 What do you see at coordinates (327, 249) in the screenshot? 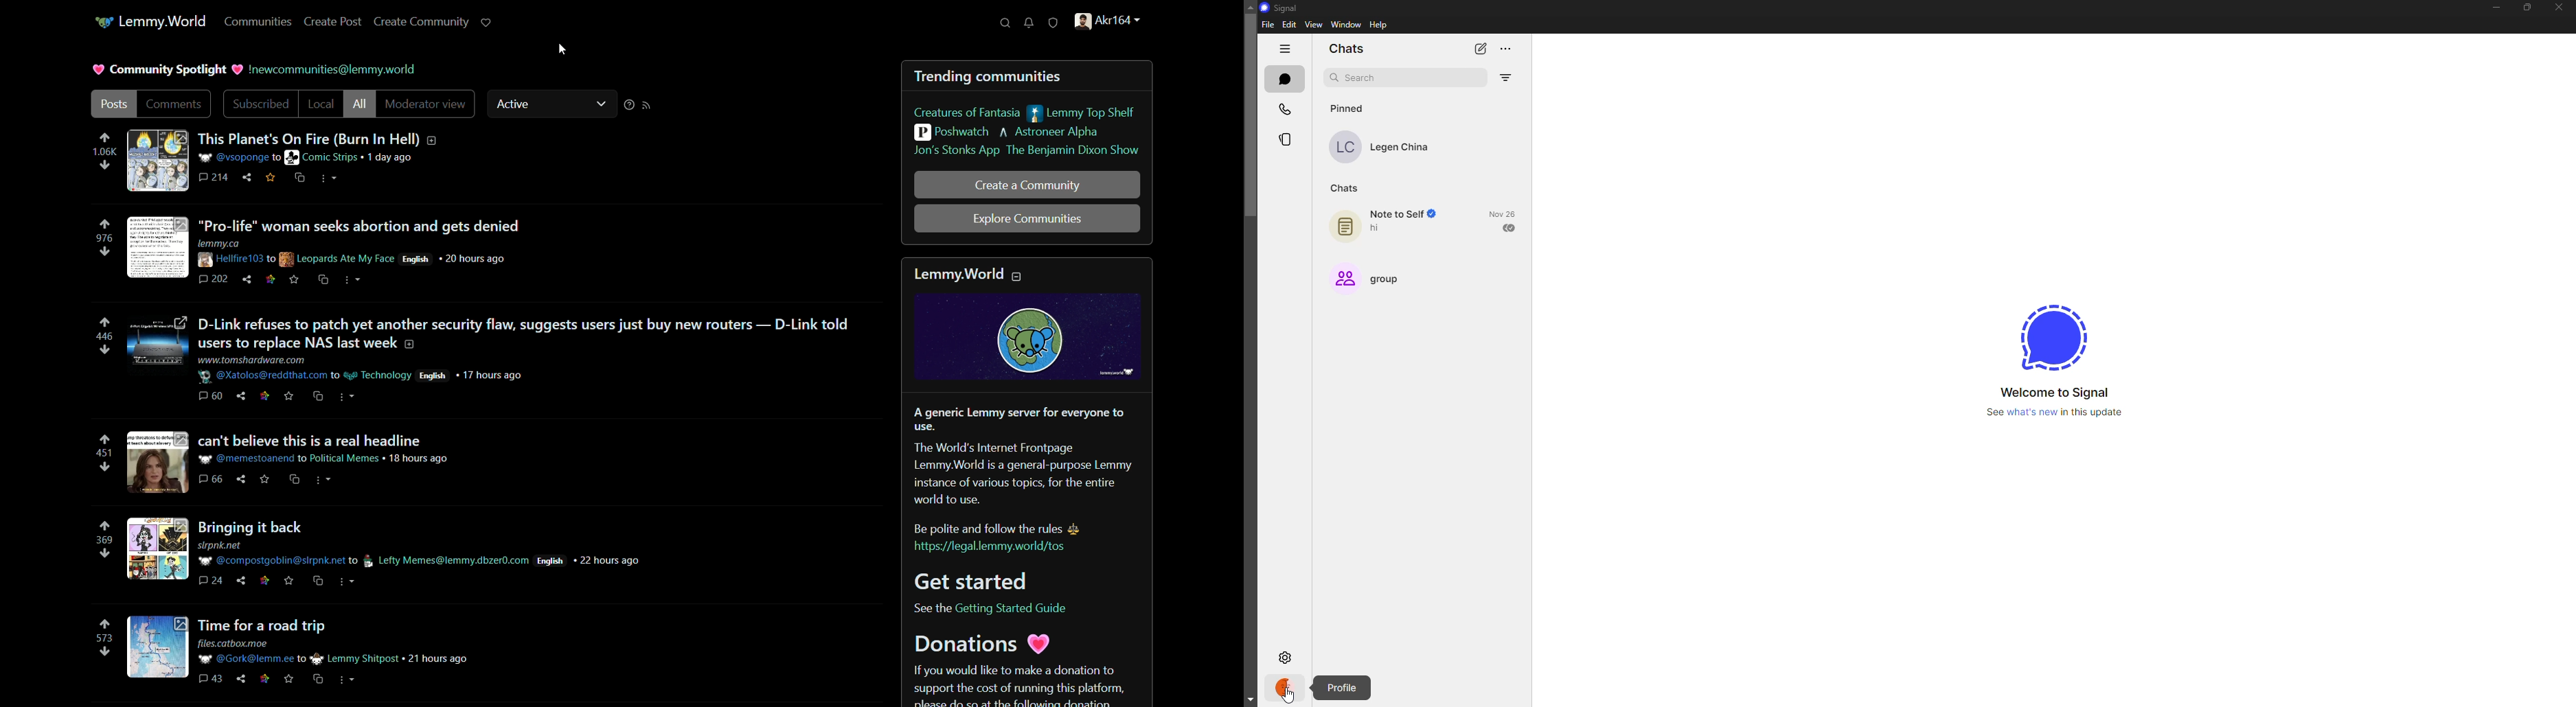
I see `post-2` at bounding box center [327, 249].